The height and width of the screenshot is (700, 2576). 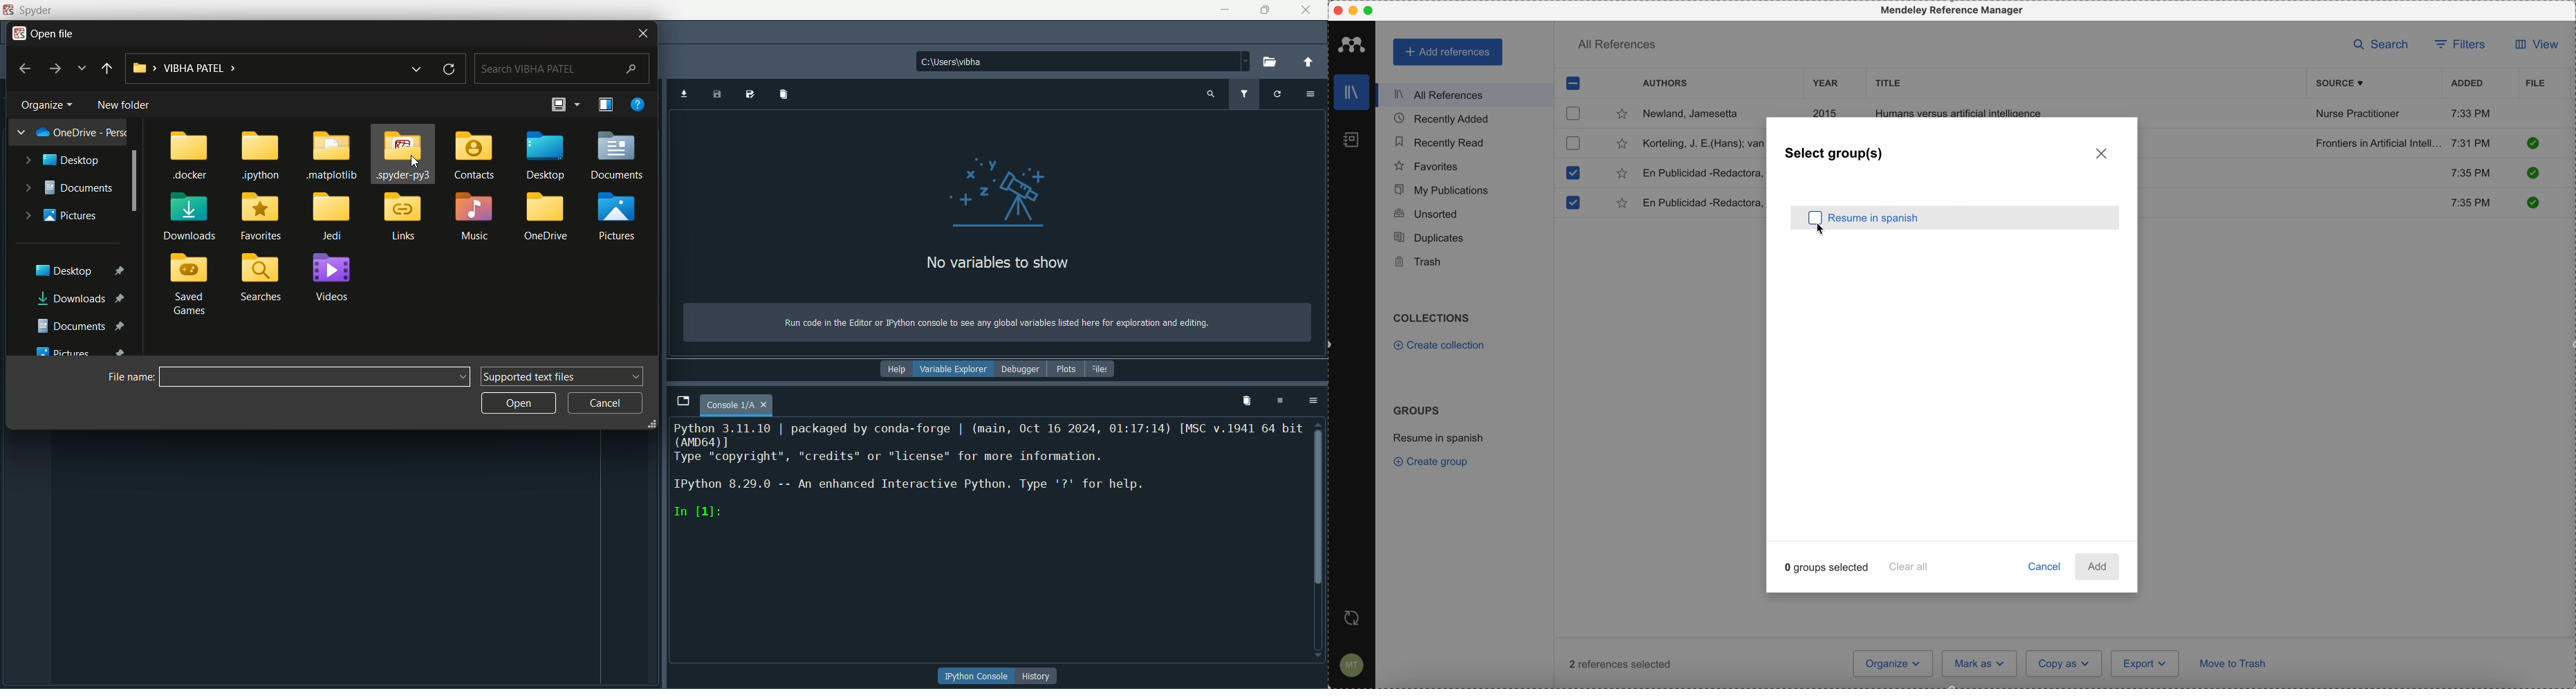 What do you see at coordinates (1910, 566) in the screenshot?
I see `clear all` at bounding box center [1910, 566].